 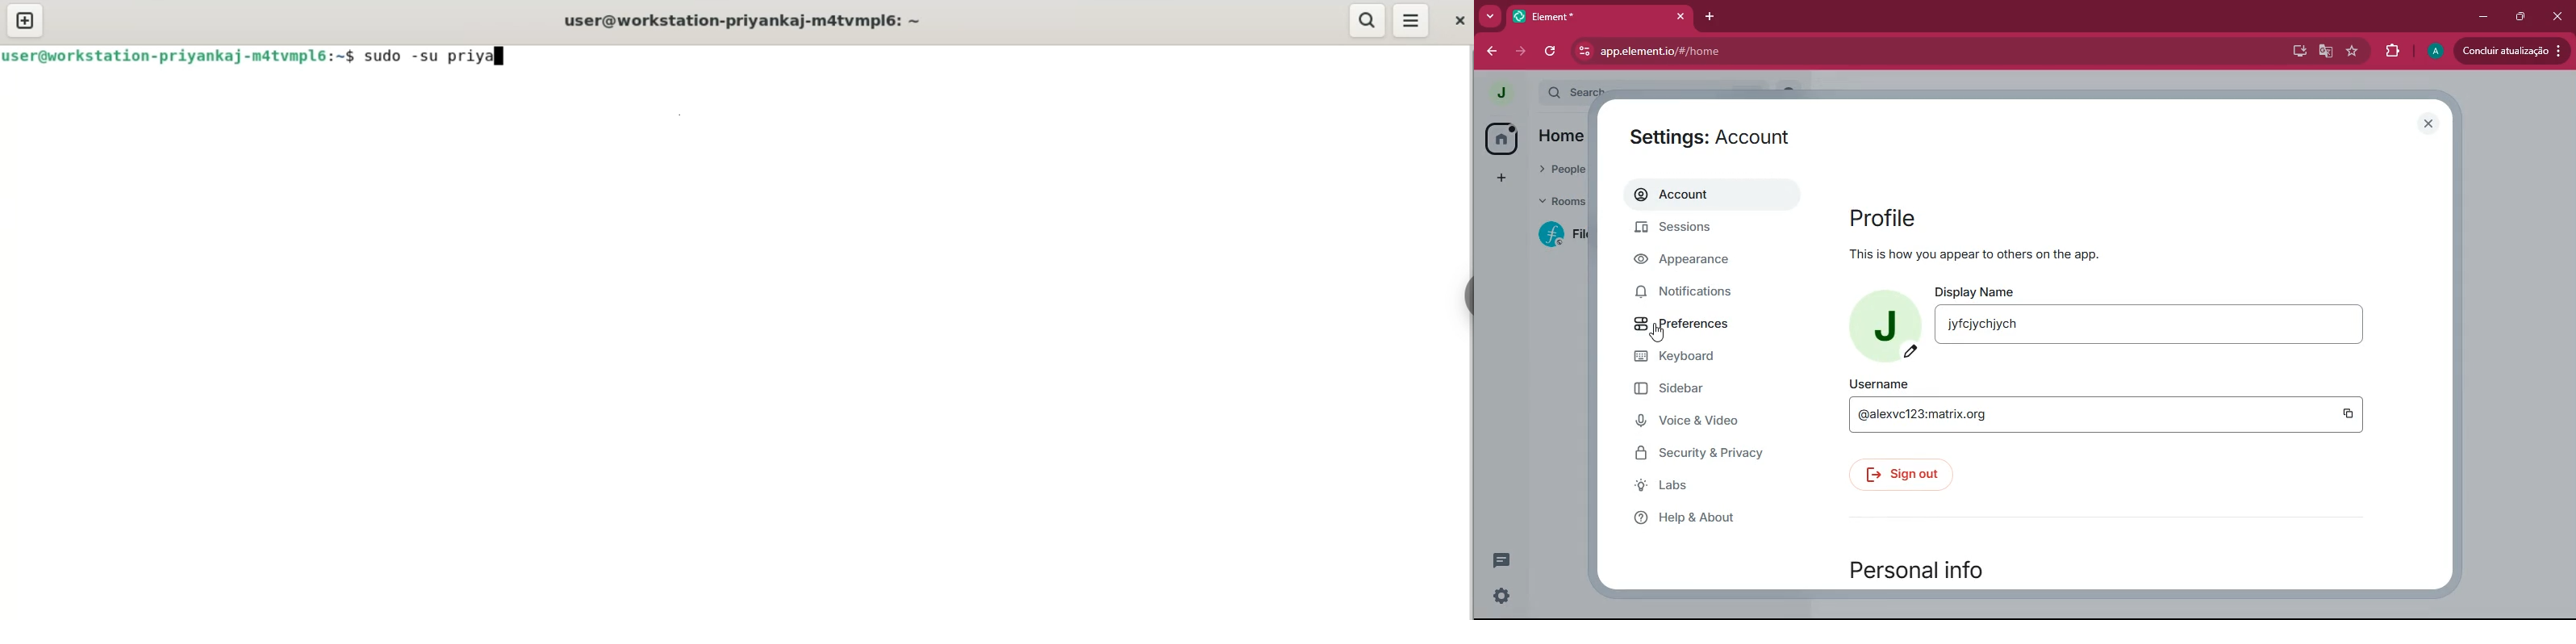 What do you see at coordinates (2511, 51) in the screenshot?
I see `conduir atualizacao` at bounding box center [2511, 51].